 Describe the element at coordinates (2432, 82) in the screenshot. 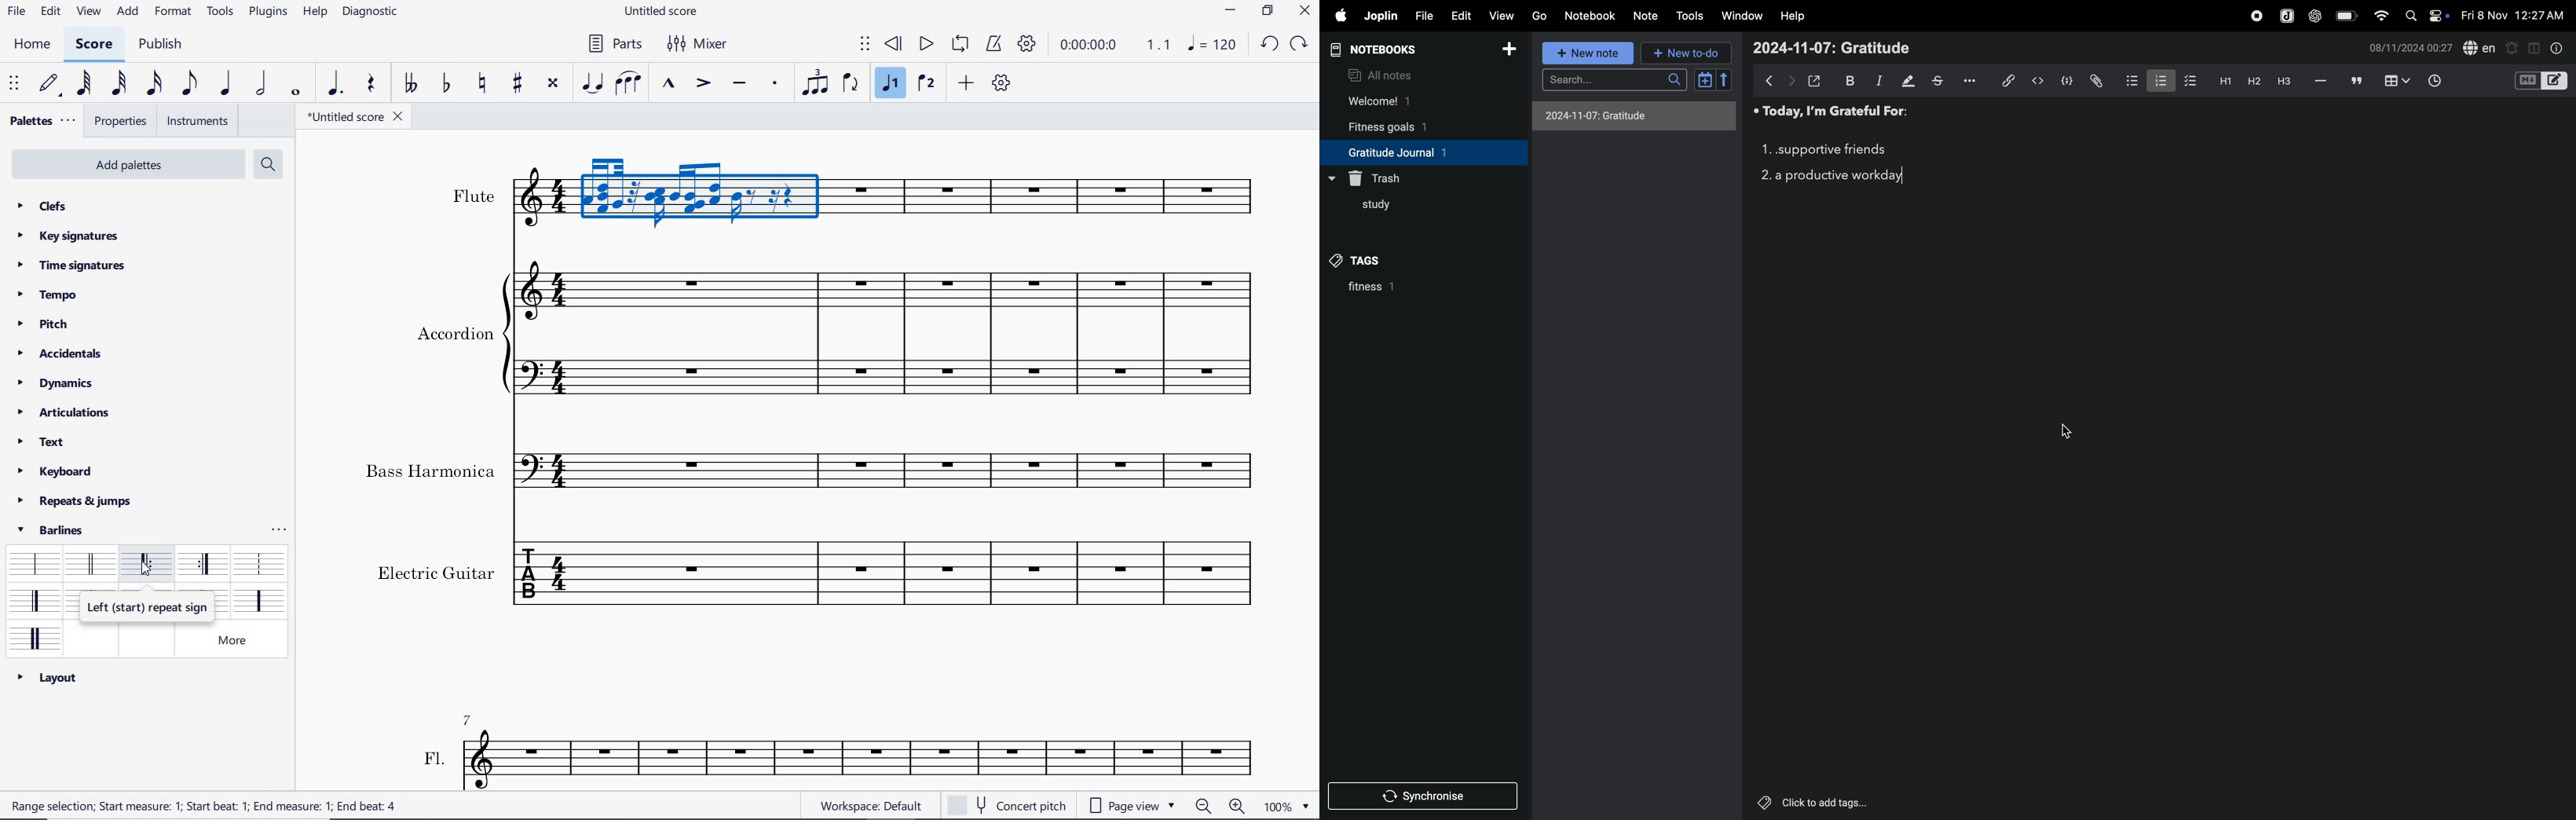

I see `insert time` at that location.